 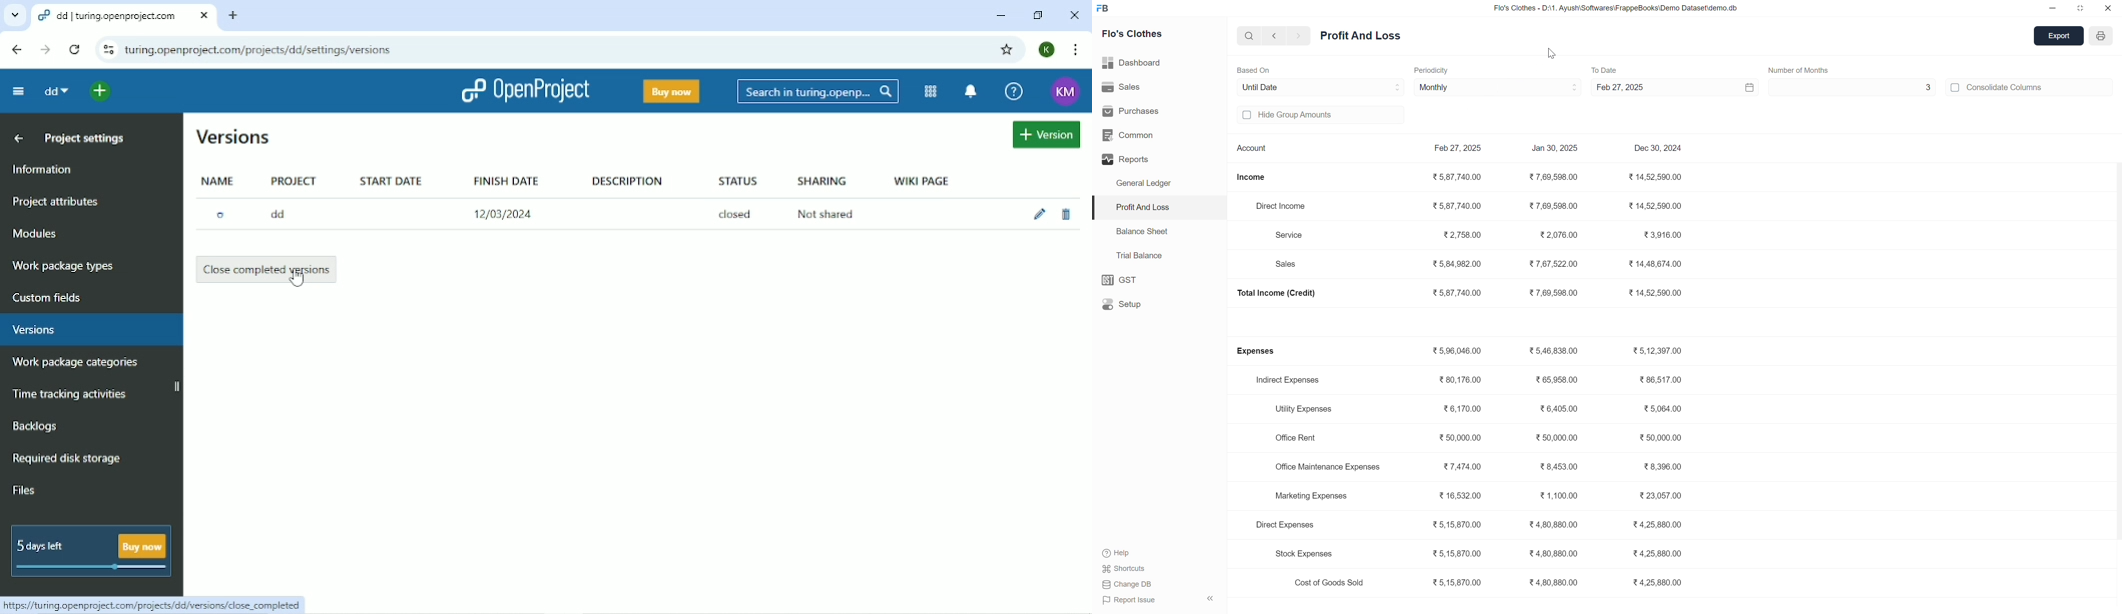 I want to click on ₹5,87,740.00, so click(x=1454, y=205).